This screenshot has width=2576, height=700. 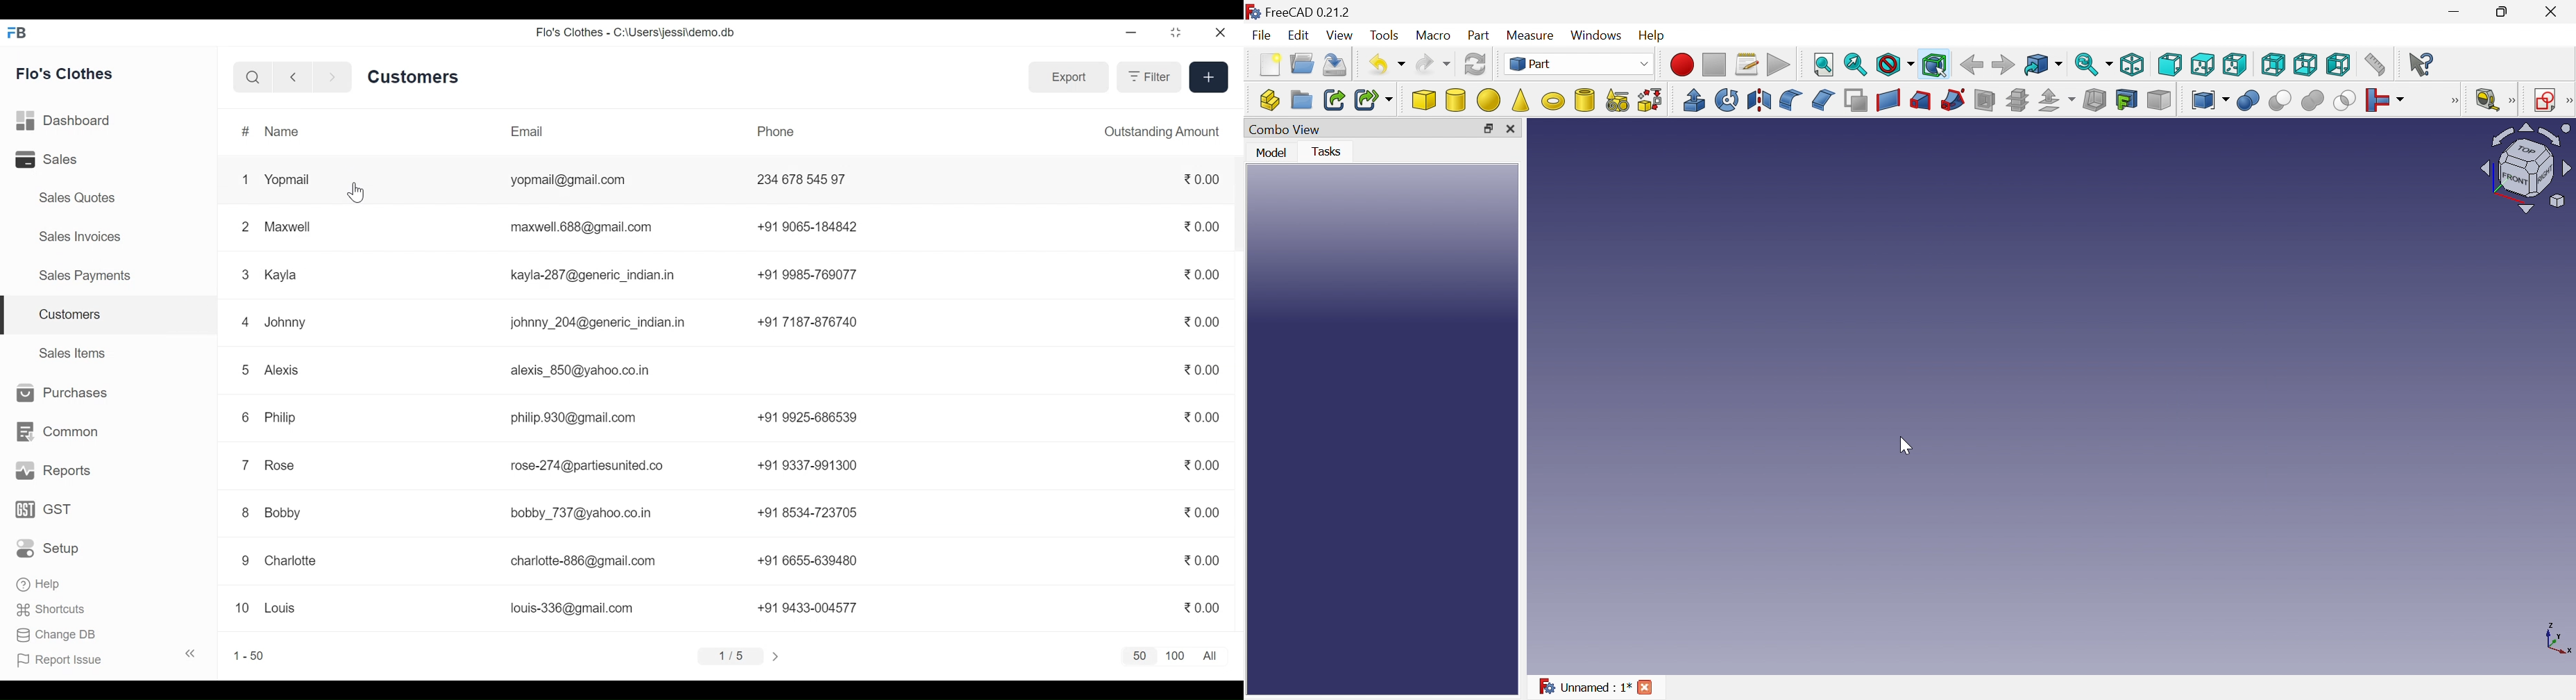 What do you see at coordinates (808, 512) in the screenshot?
I see `+91 8534-723705` at bounding box center [808, 512].